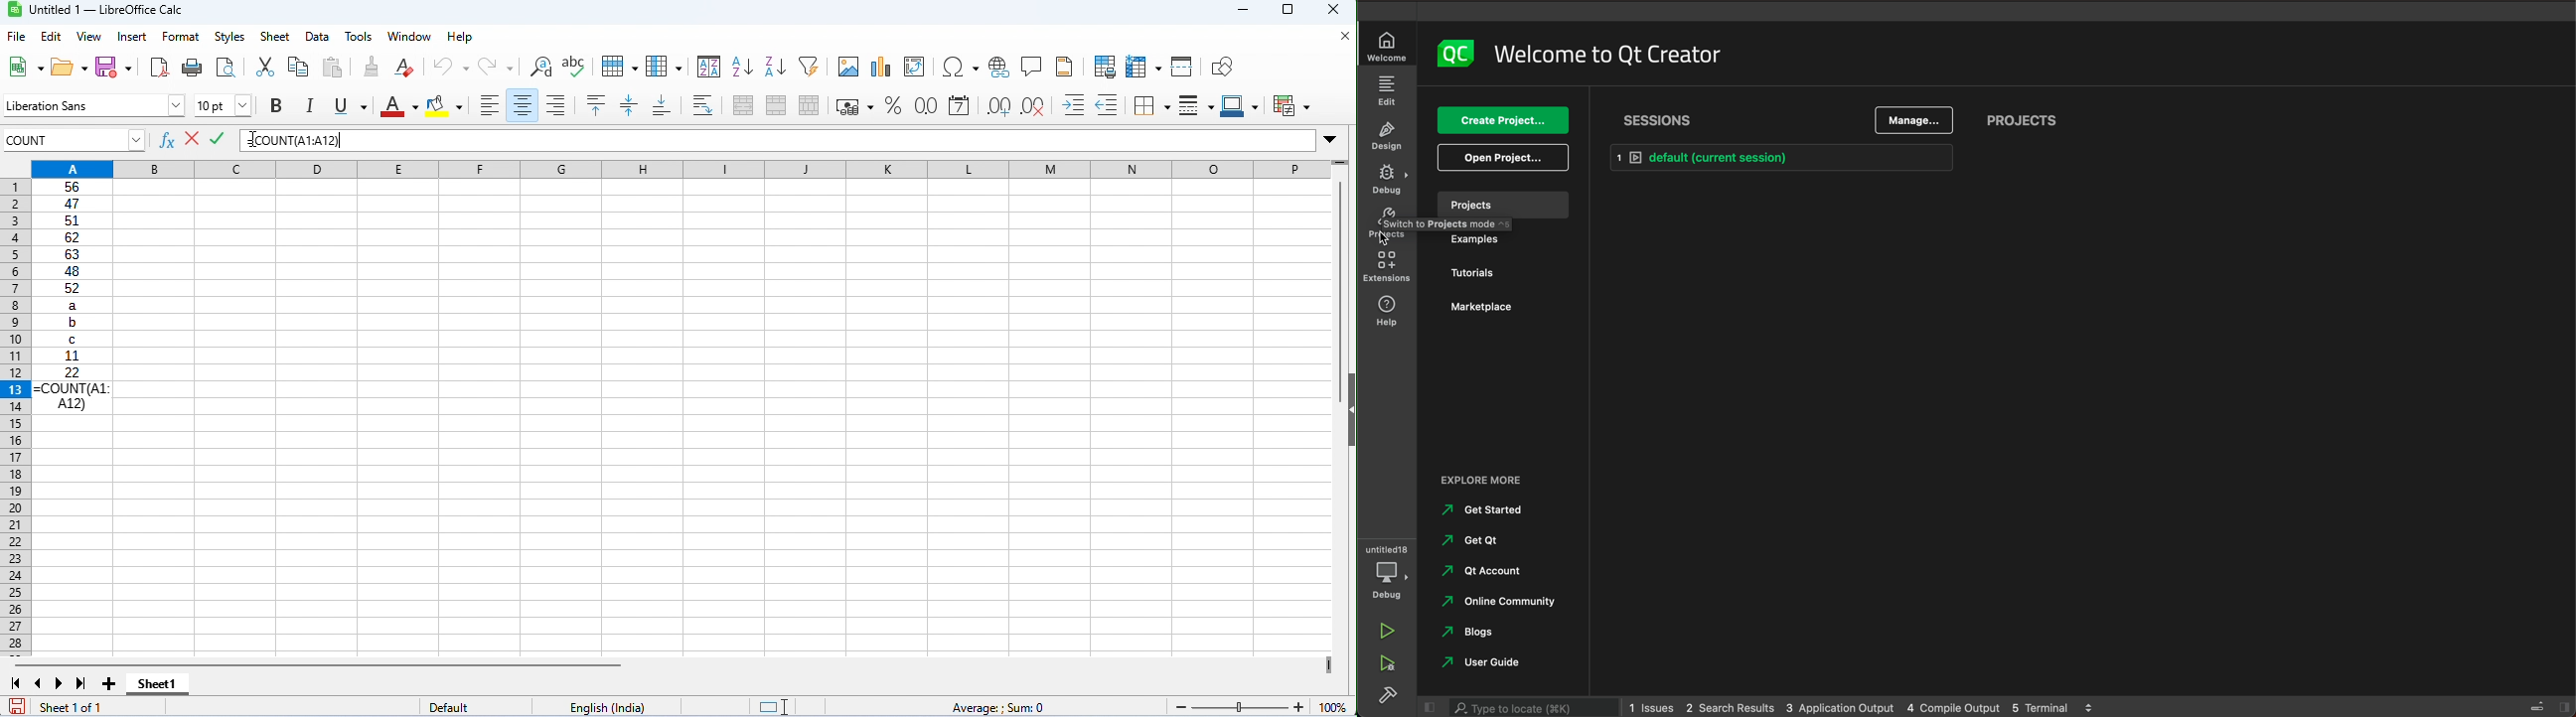  I want to click on count, so click(27, 140).